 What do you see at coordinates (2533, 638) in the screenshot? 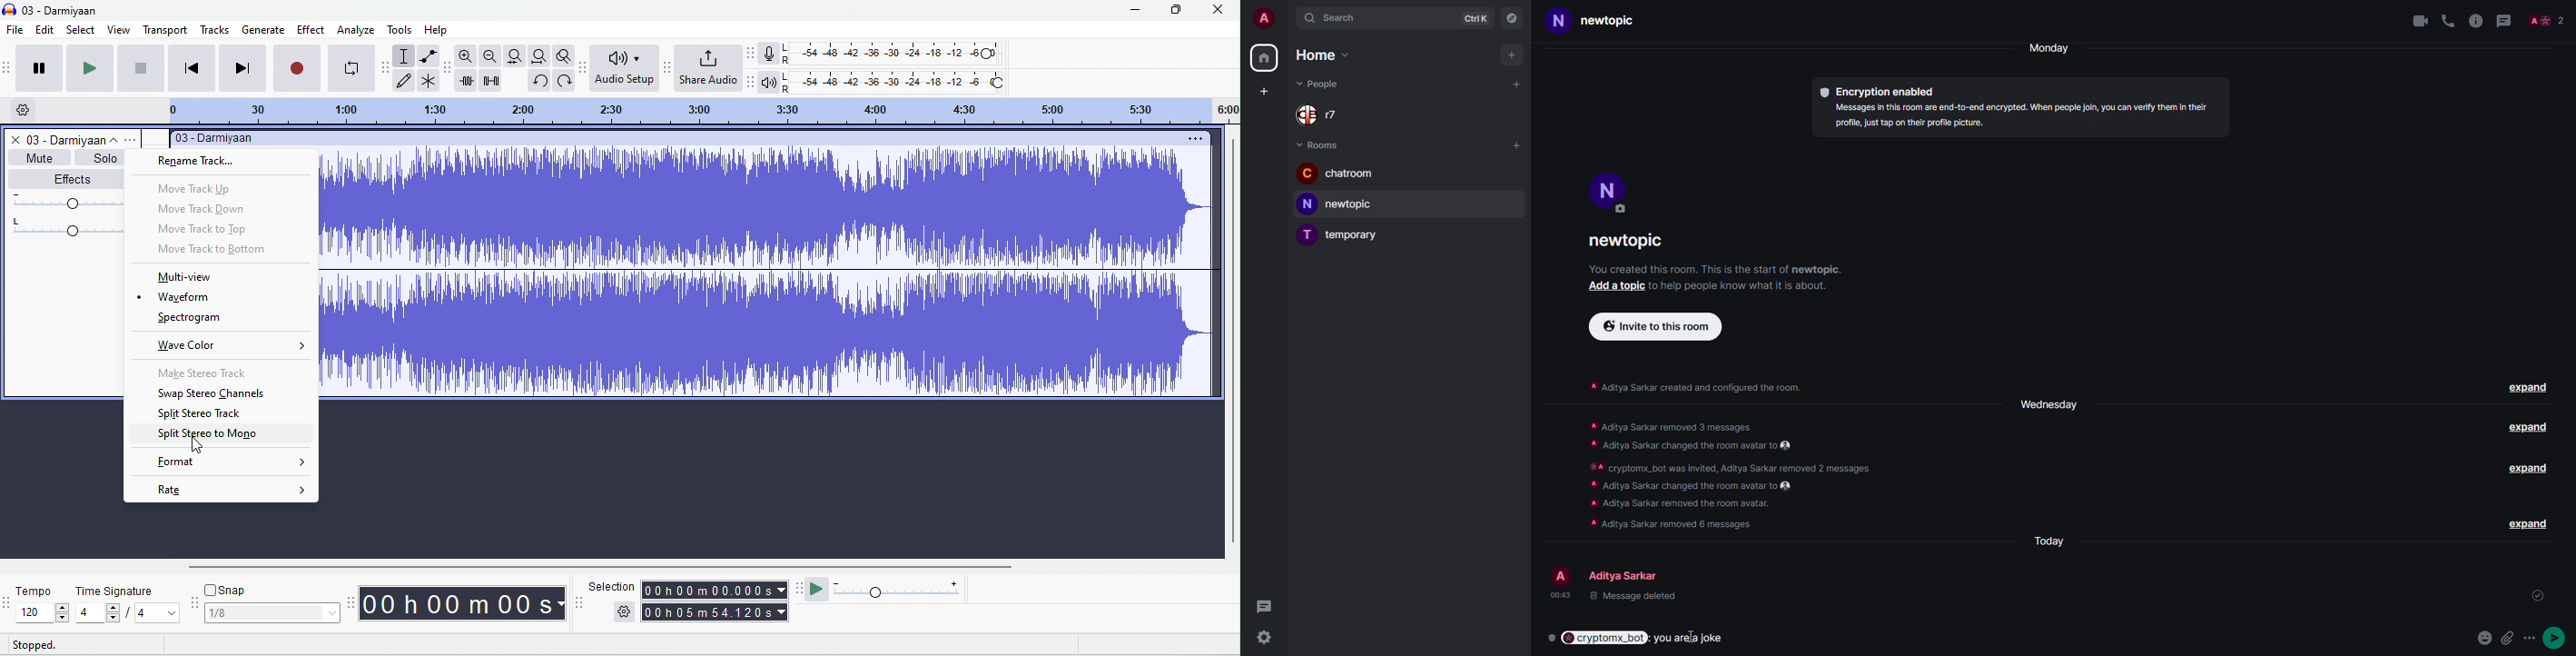
I see `more` at bounding box center [2533, 638].